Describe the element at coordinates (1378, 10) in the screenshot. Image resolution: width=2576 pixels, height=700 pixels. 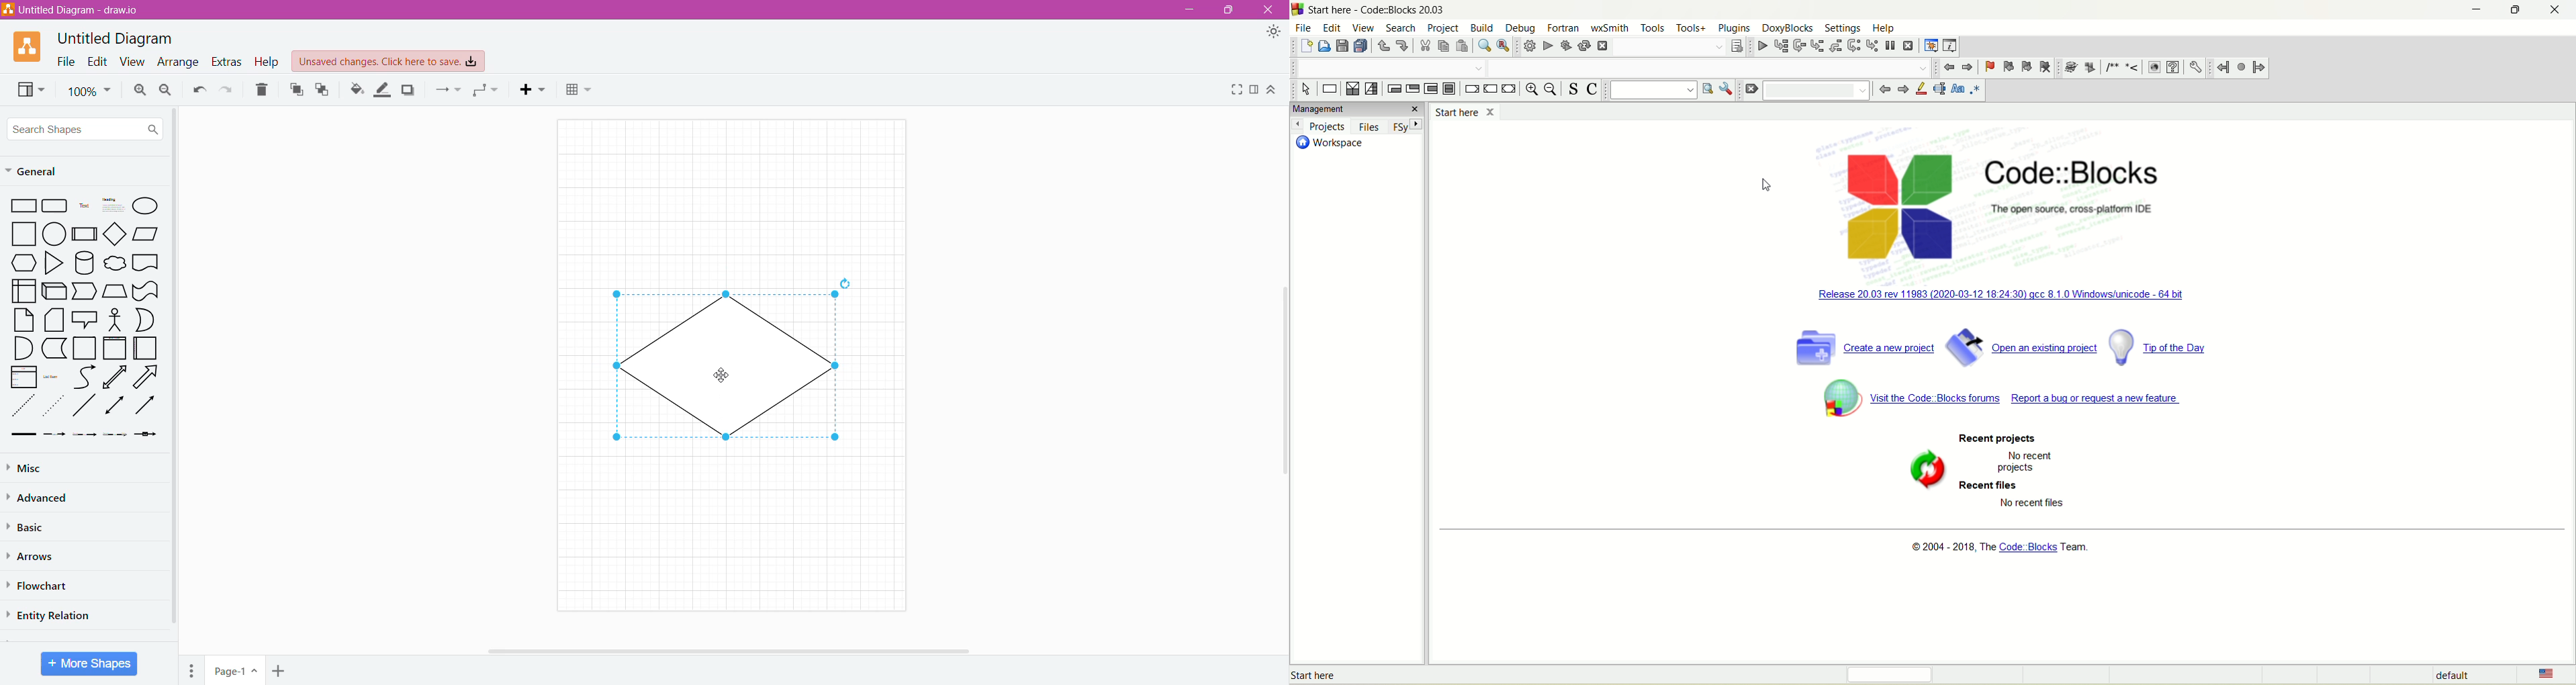
I see `code::block` at that location.